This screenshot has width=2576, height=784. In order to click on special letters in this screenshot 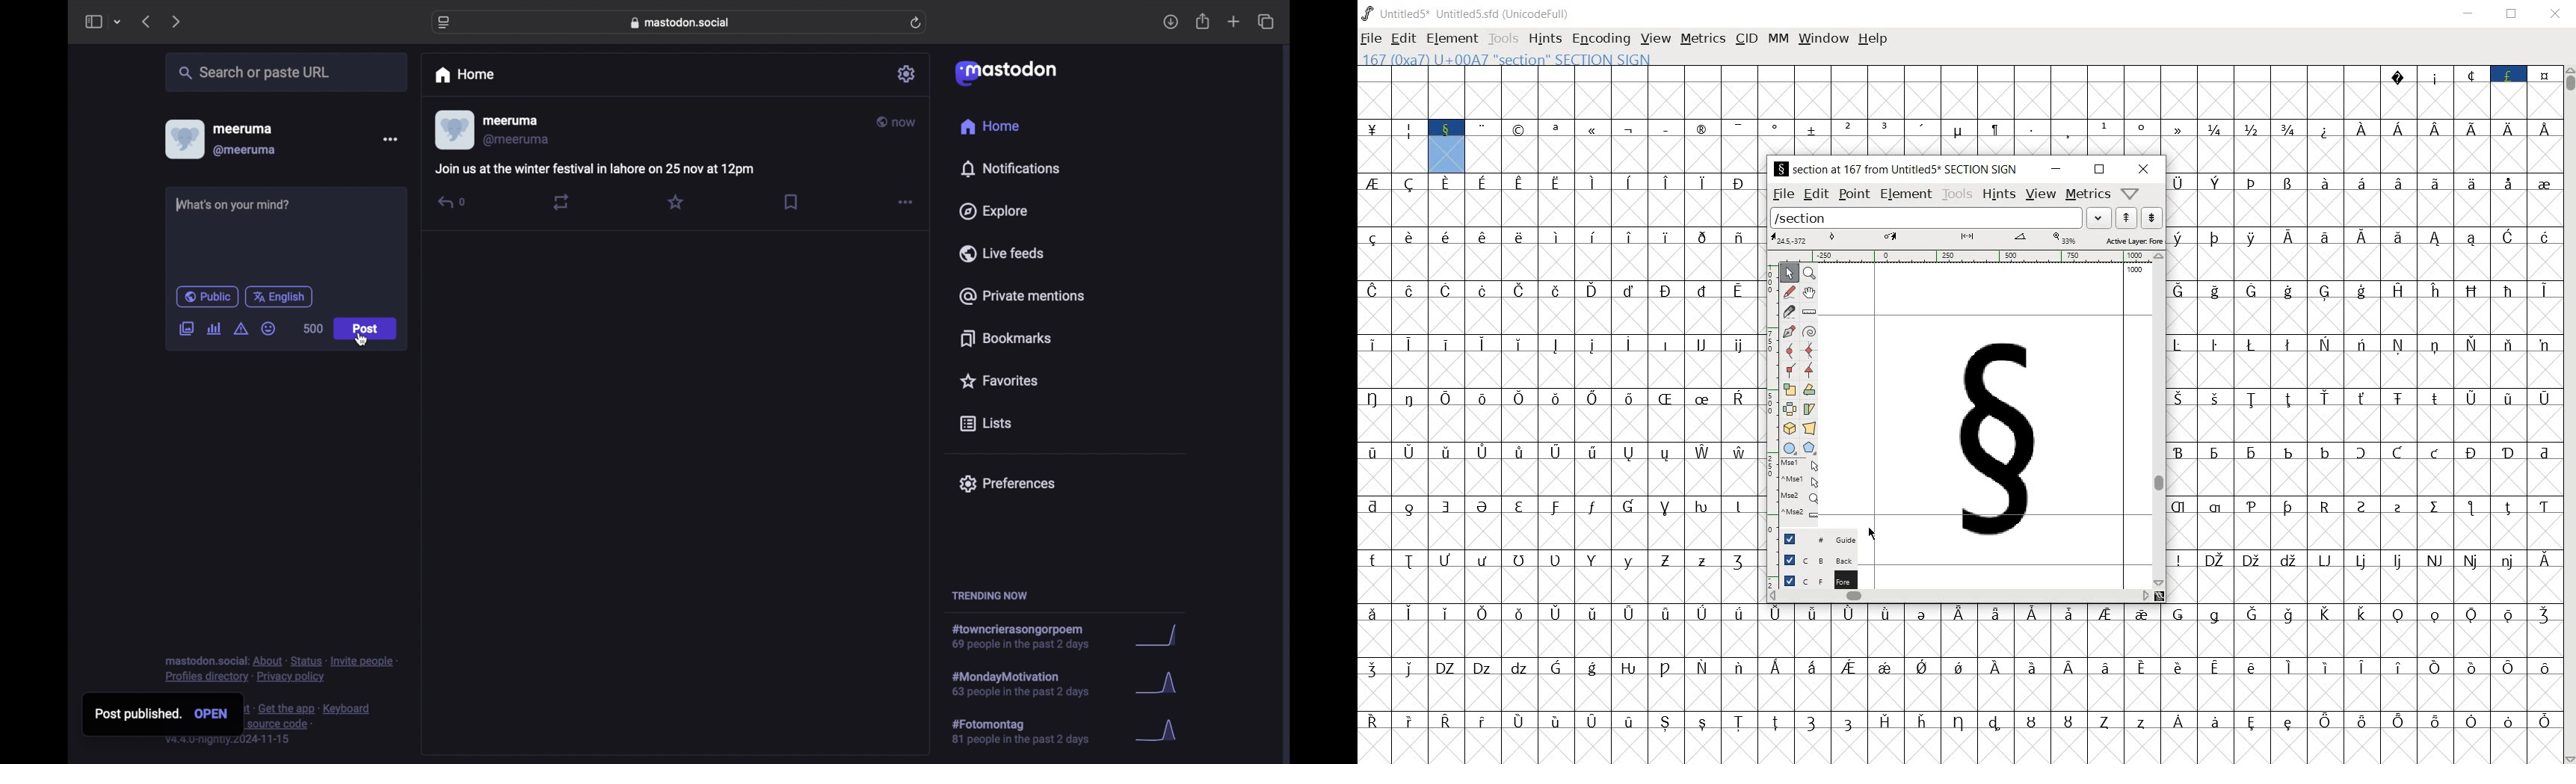, I will do `click(2364, 450)`.